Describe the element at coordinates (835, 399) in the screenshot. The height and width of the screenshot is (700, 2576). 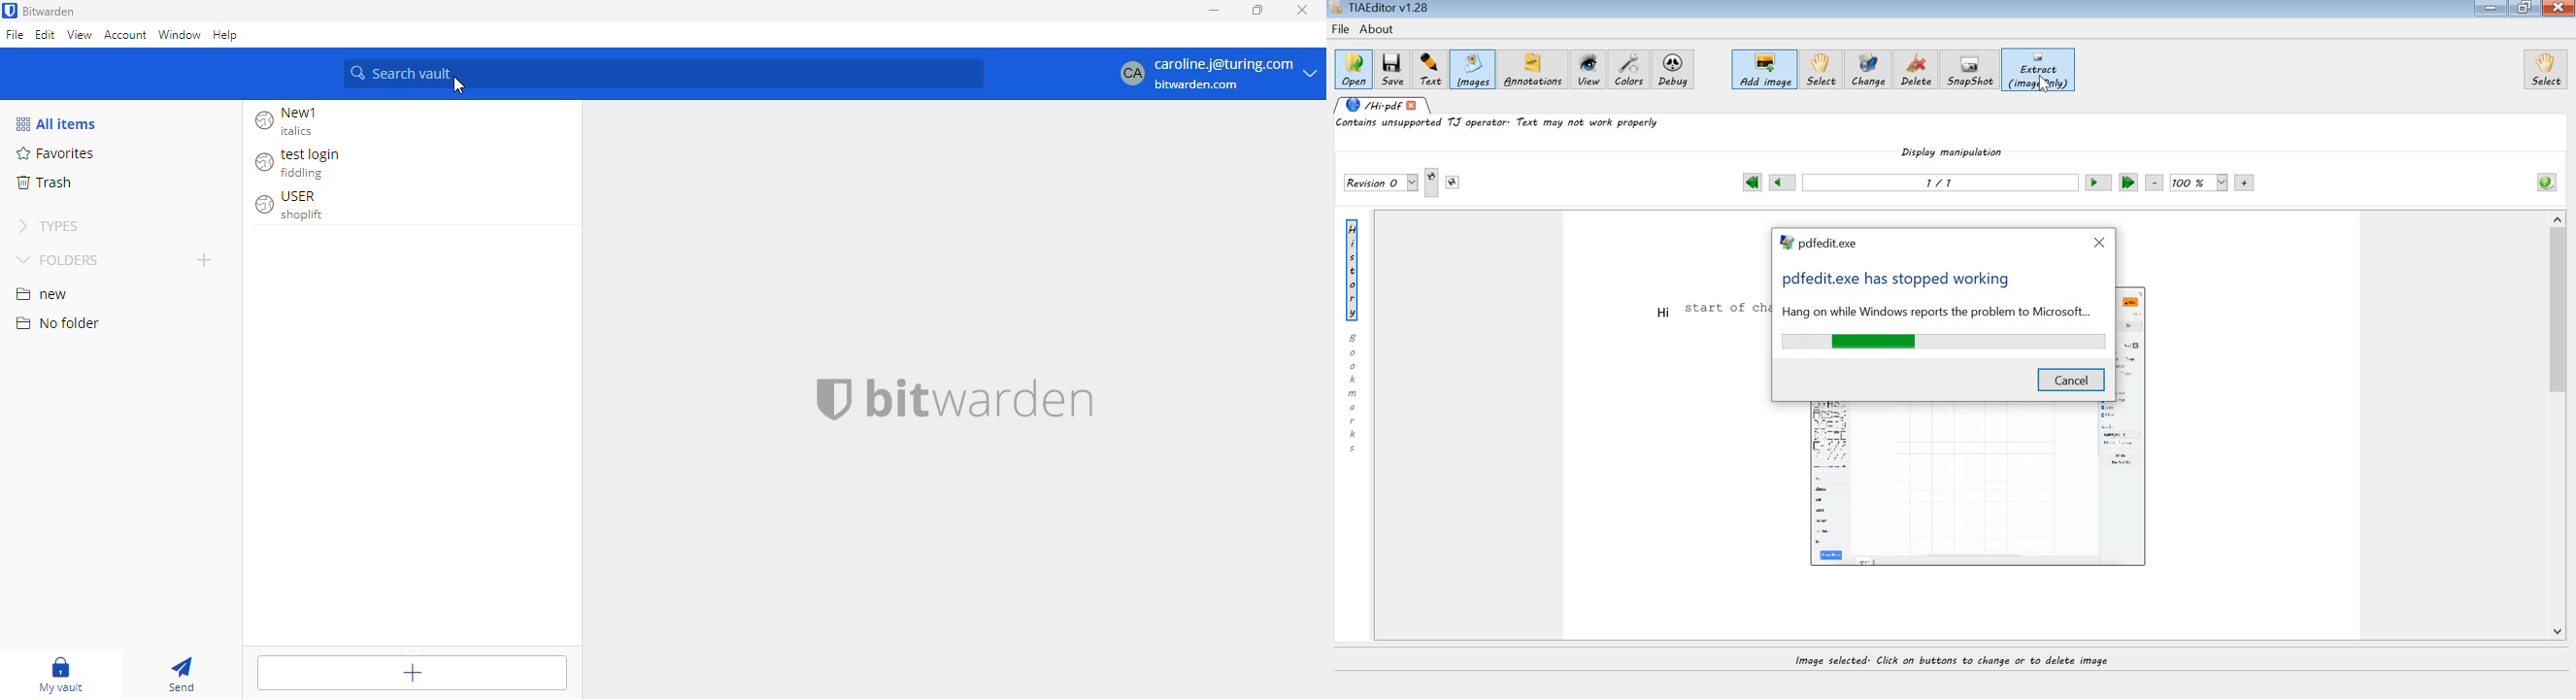
I see `logo` at that location.